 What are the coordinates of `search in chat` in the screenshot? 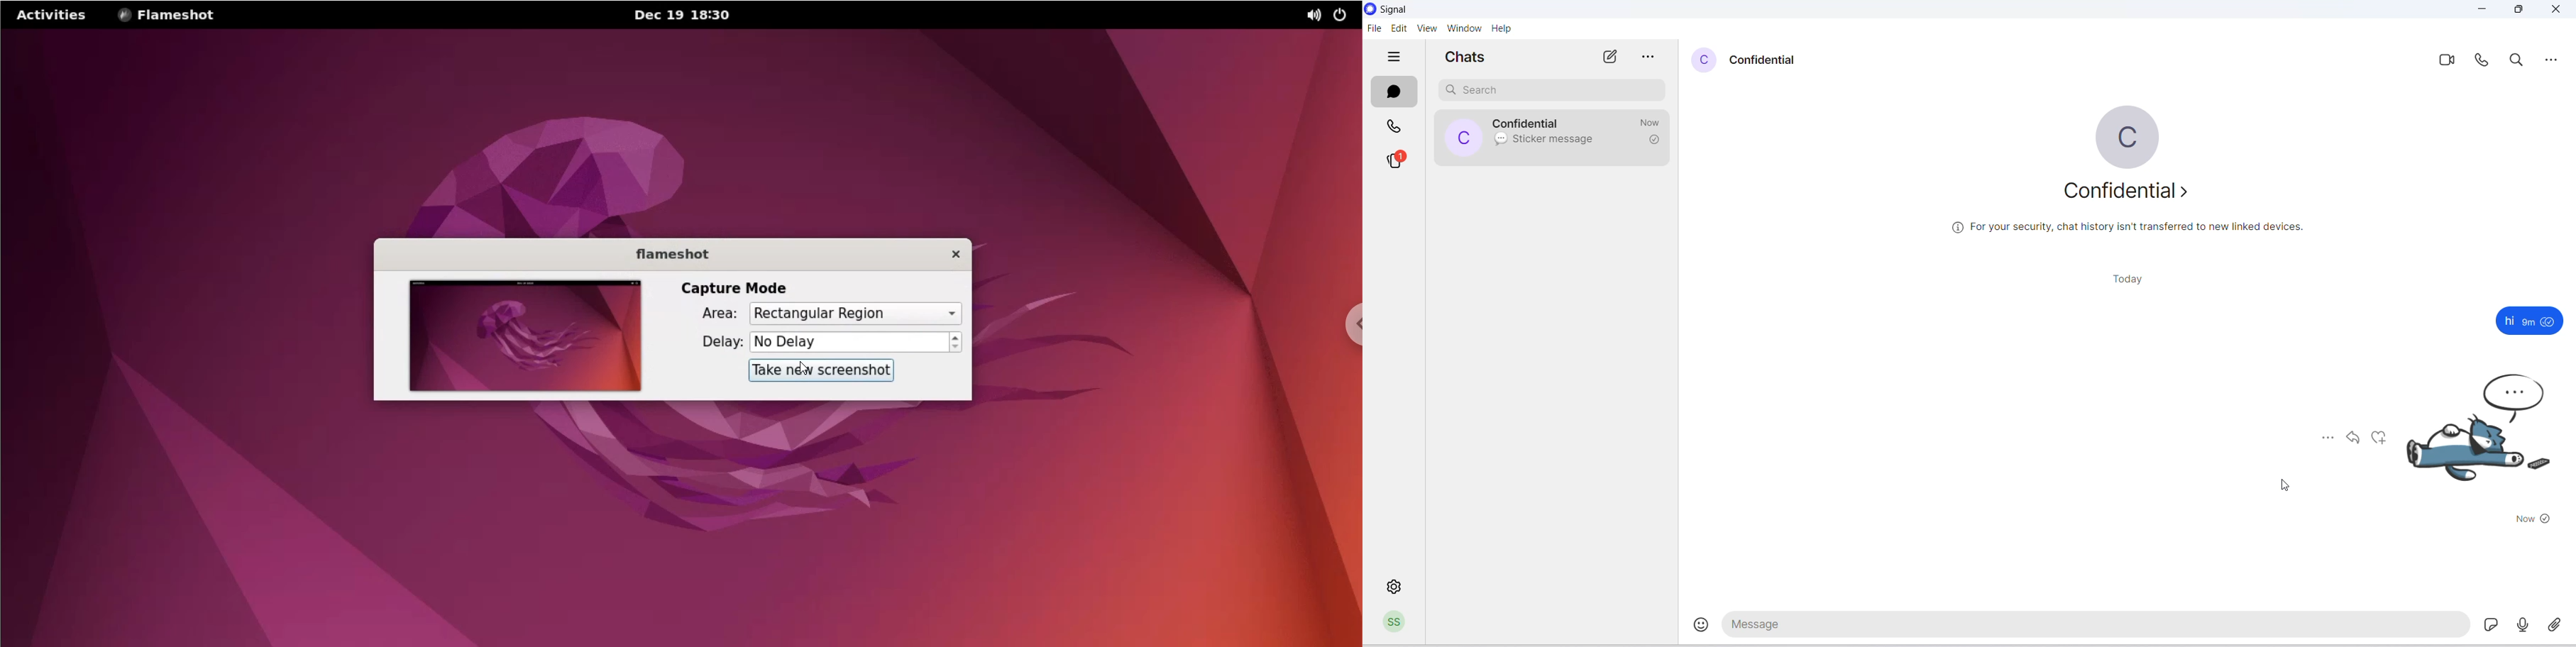 It's located at (2520, 61).